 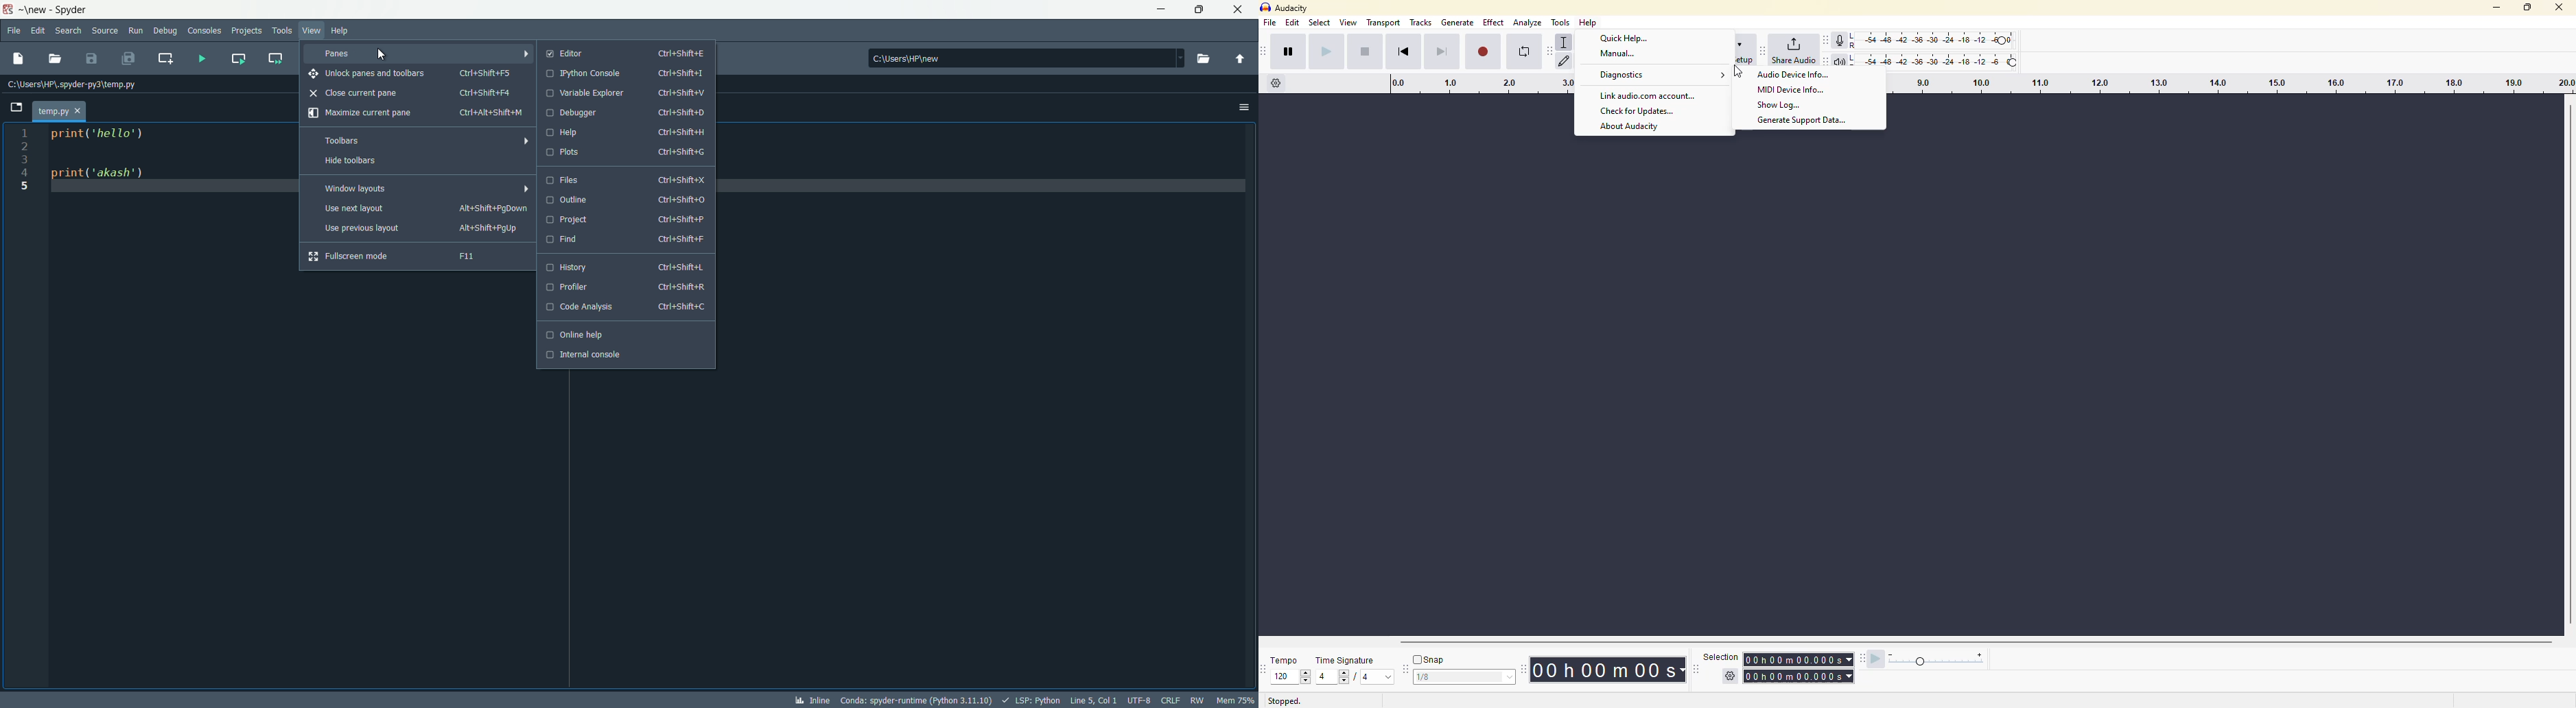 What do you see at coordinates (1318, 24) in the screenshot?
I see `select` at bounding box center [1318, 24].